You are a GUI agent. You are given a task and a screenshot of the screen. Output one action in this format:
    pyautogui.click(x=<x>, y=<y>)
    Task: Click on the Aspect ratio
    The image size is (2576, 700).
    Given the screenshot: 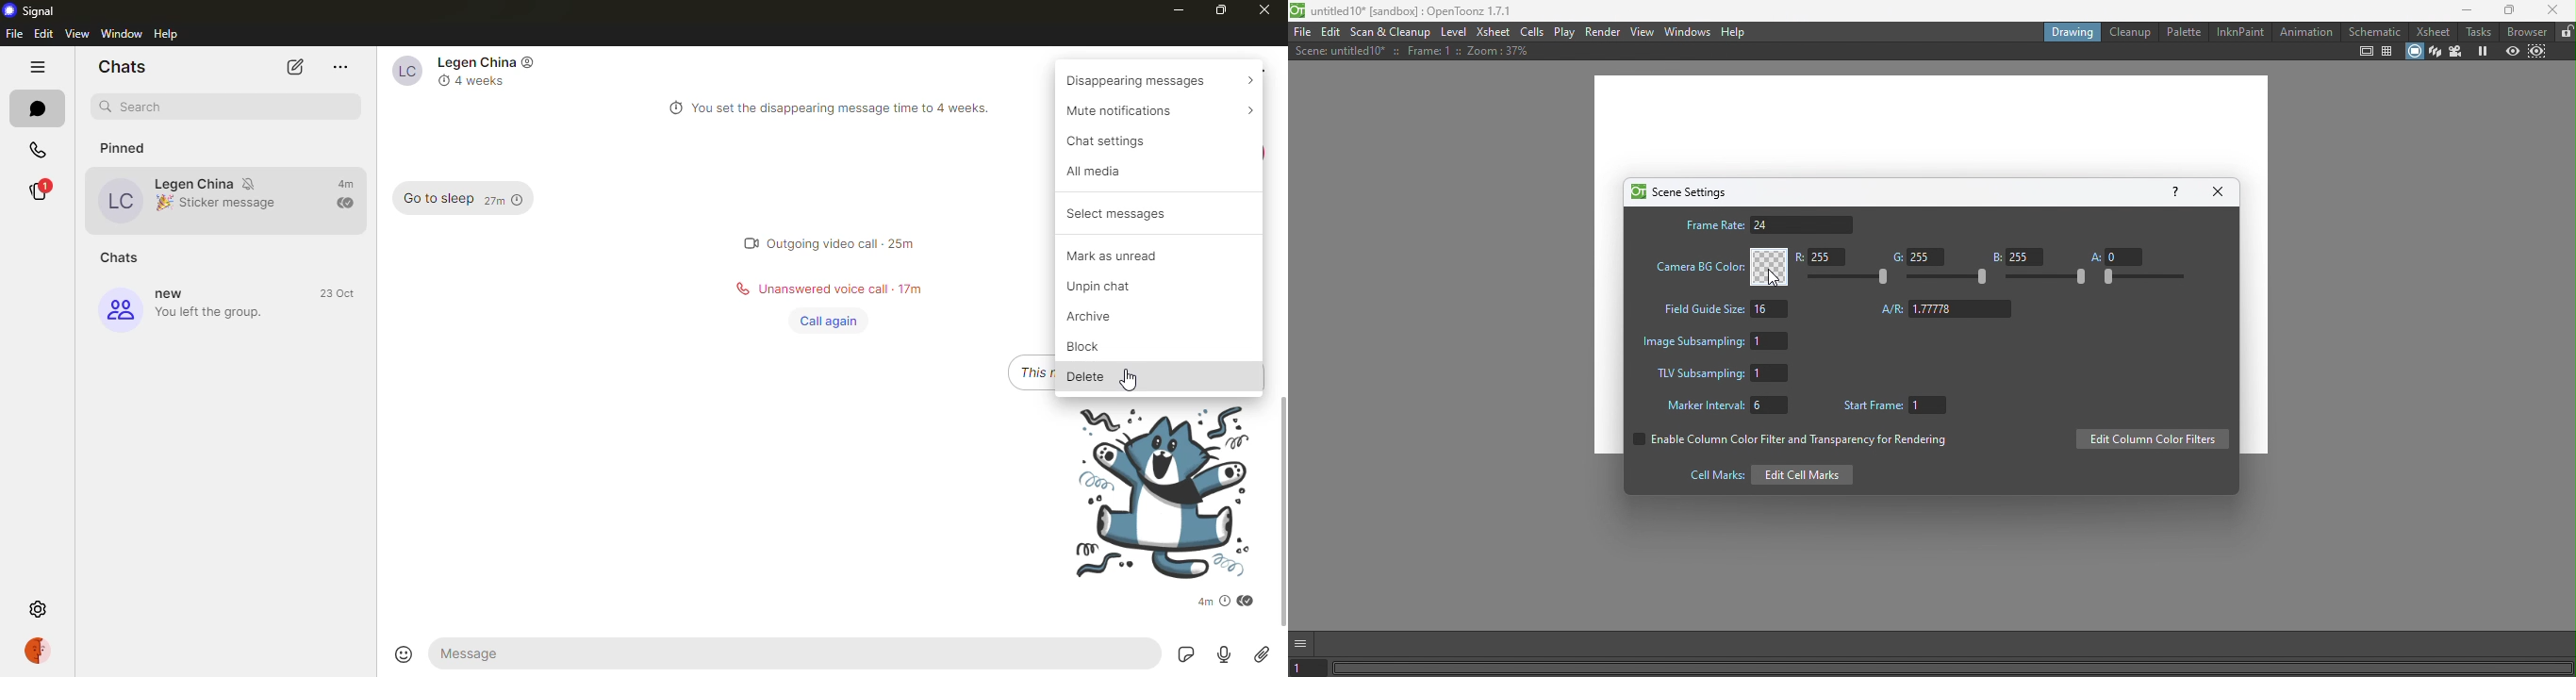 What is the action you would take?
    pyautogui.click(x=1947, y=309)
    